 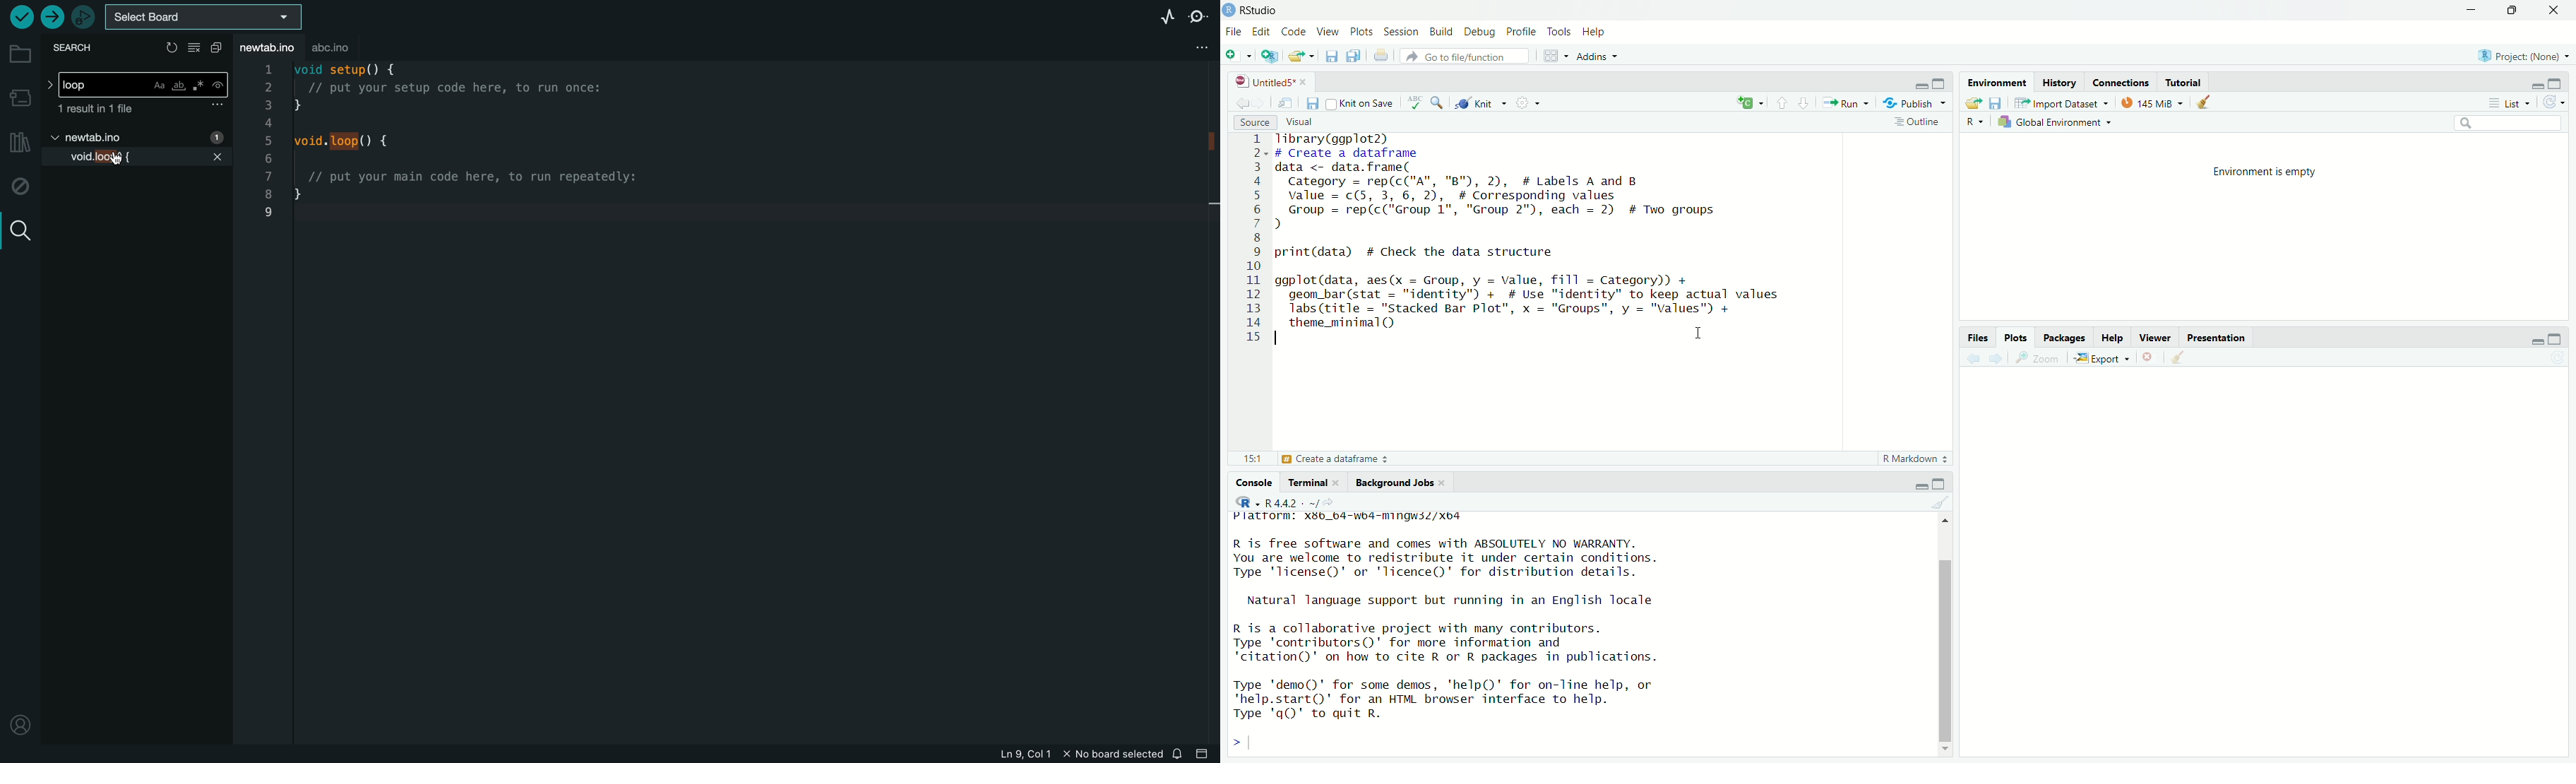 I want to click on Visual, so click(x=1312, y=122).